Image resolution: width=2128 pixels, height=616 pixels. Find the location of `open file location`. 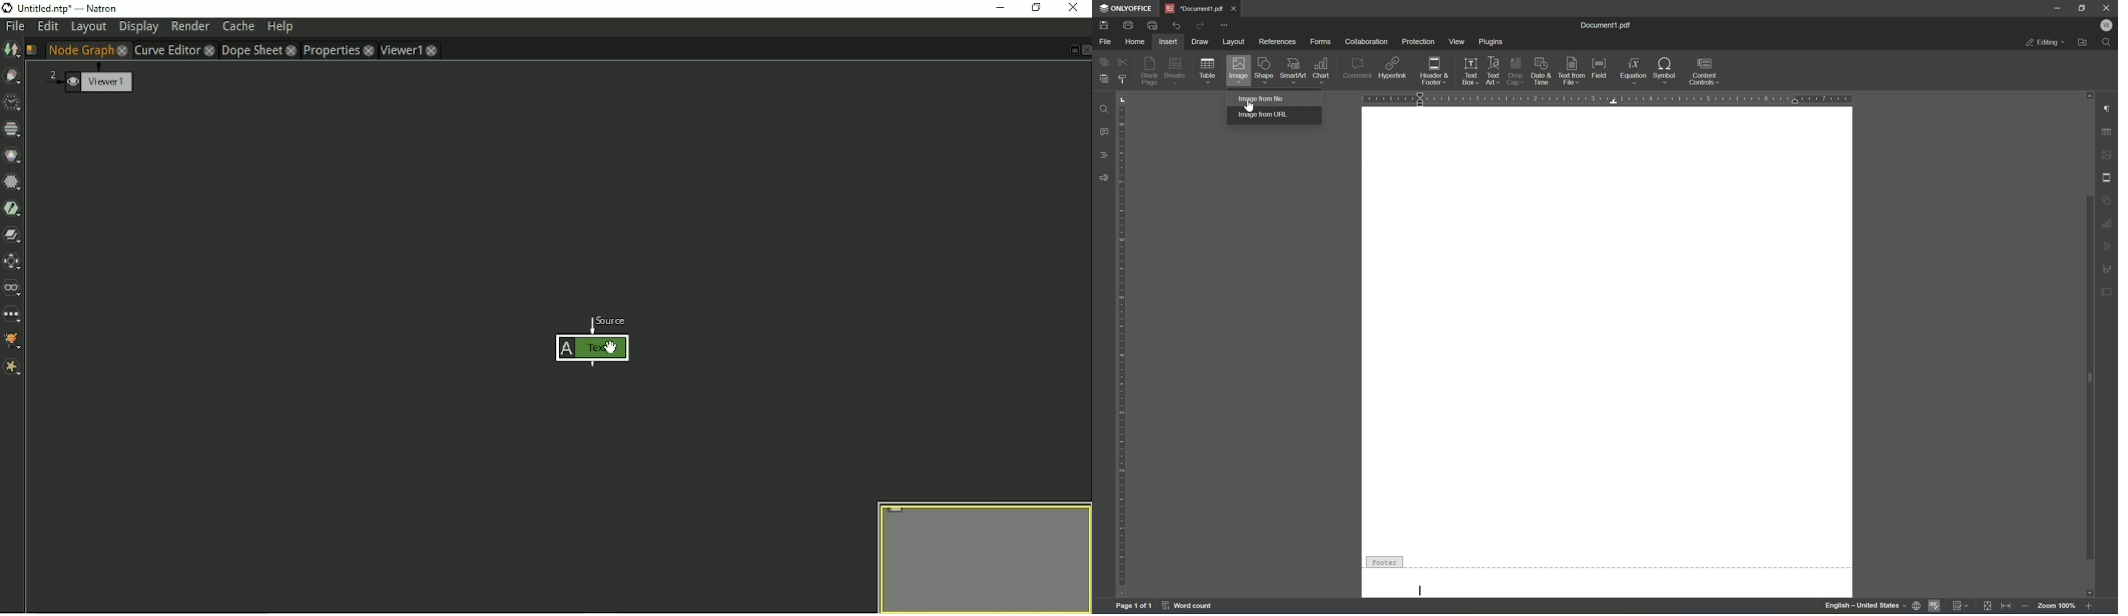

open file location is located at coordinates (2084, 43).